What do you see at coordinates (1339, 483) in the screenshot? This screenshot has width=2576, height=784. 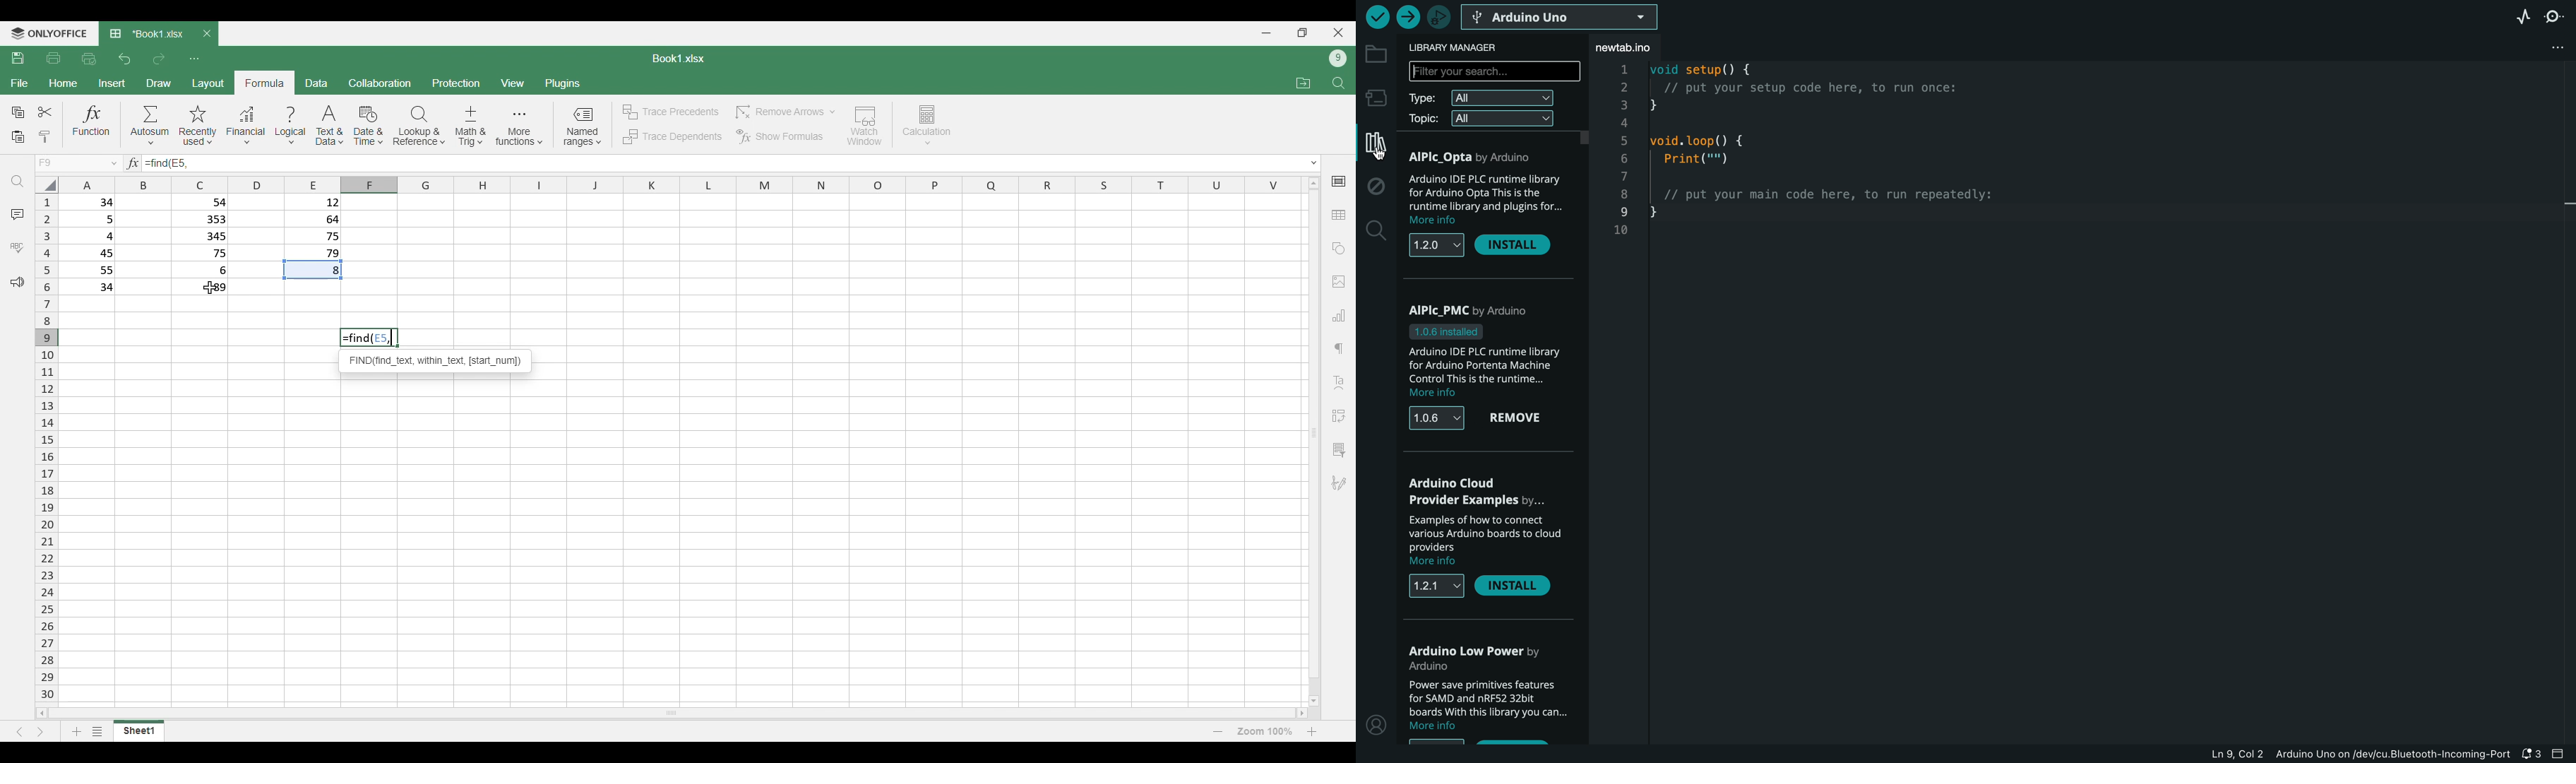 I see `Add digital signature or signature line` at bounding box center [1339, 483].